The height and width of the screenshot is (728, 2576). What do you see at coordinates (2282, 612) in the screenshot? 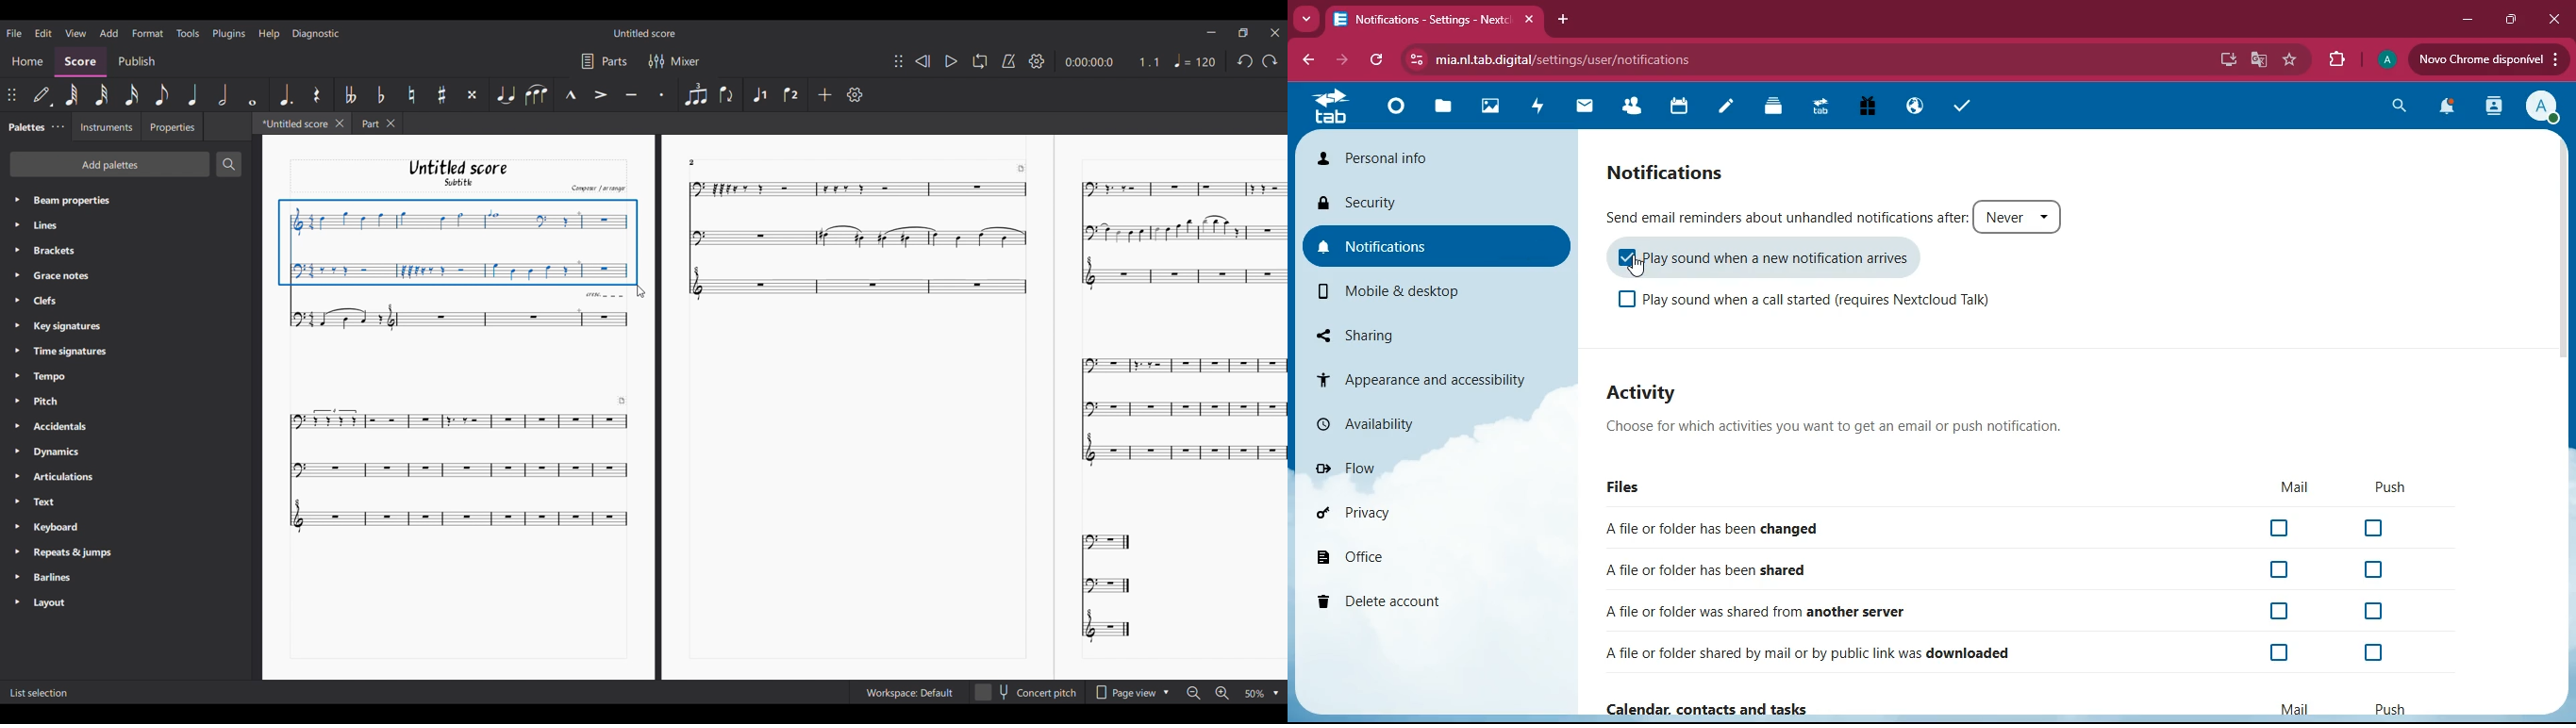
I see `off` at bounding box center [2282, 612].